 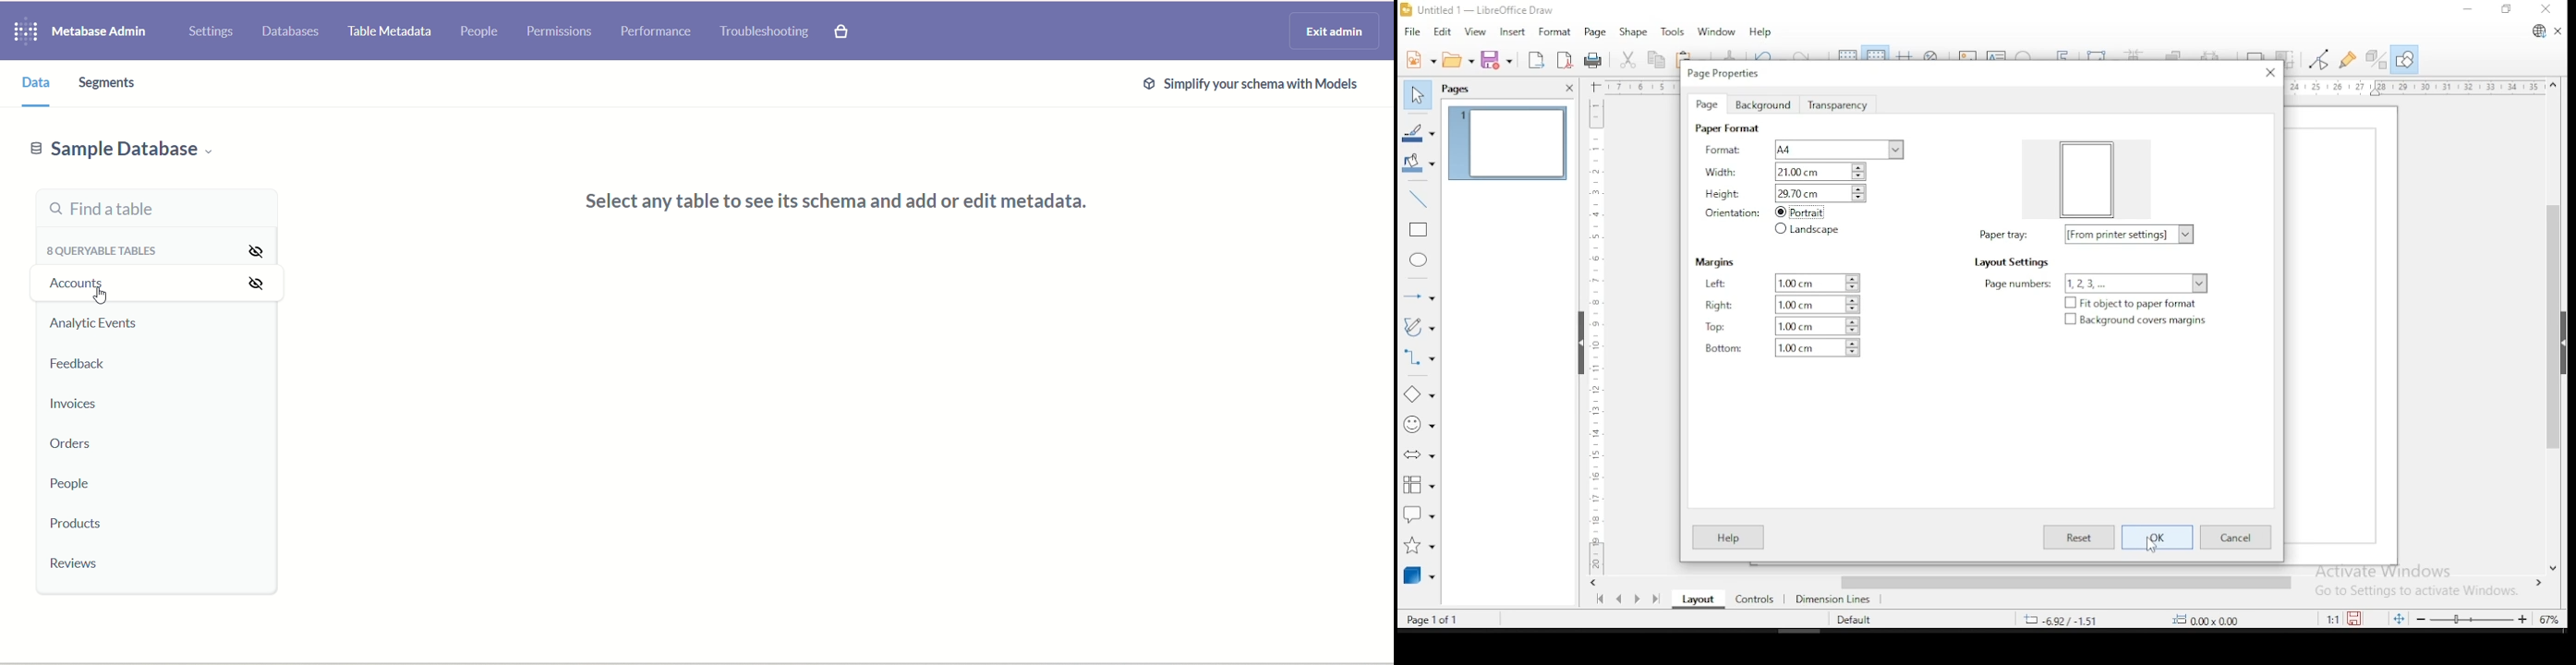 I want to click on help, so click(x=1760, y=33).